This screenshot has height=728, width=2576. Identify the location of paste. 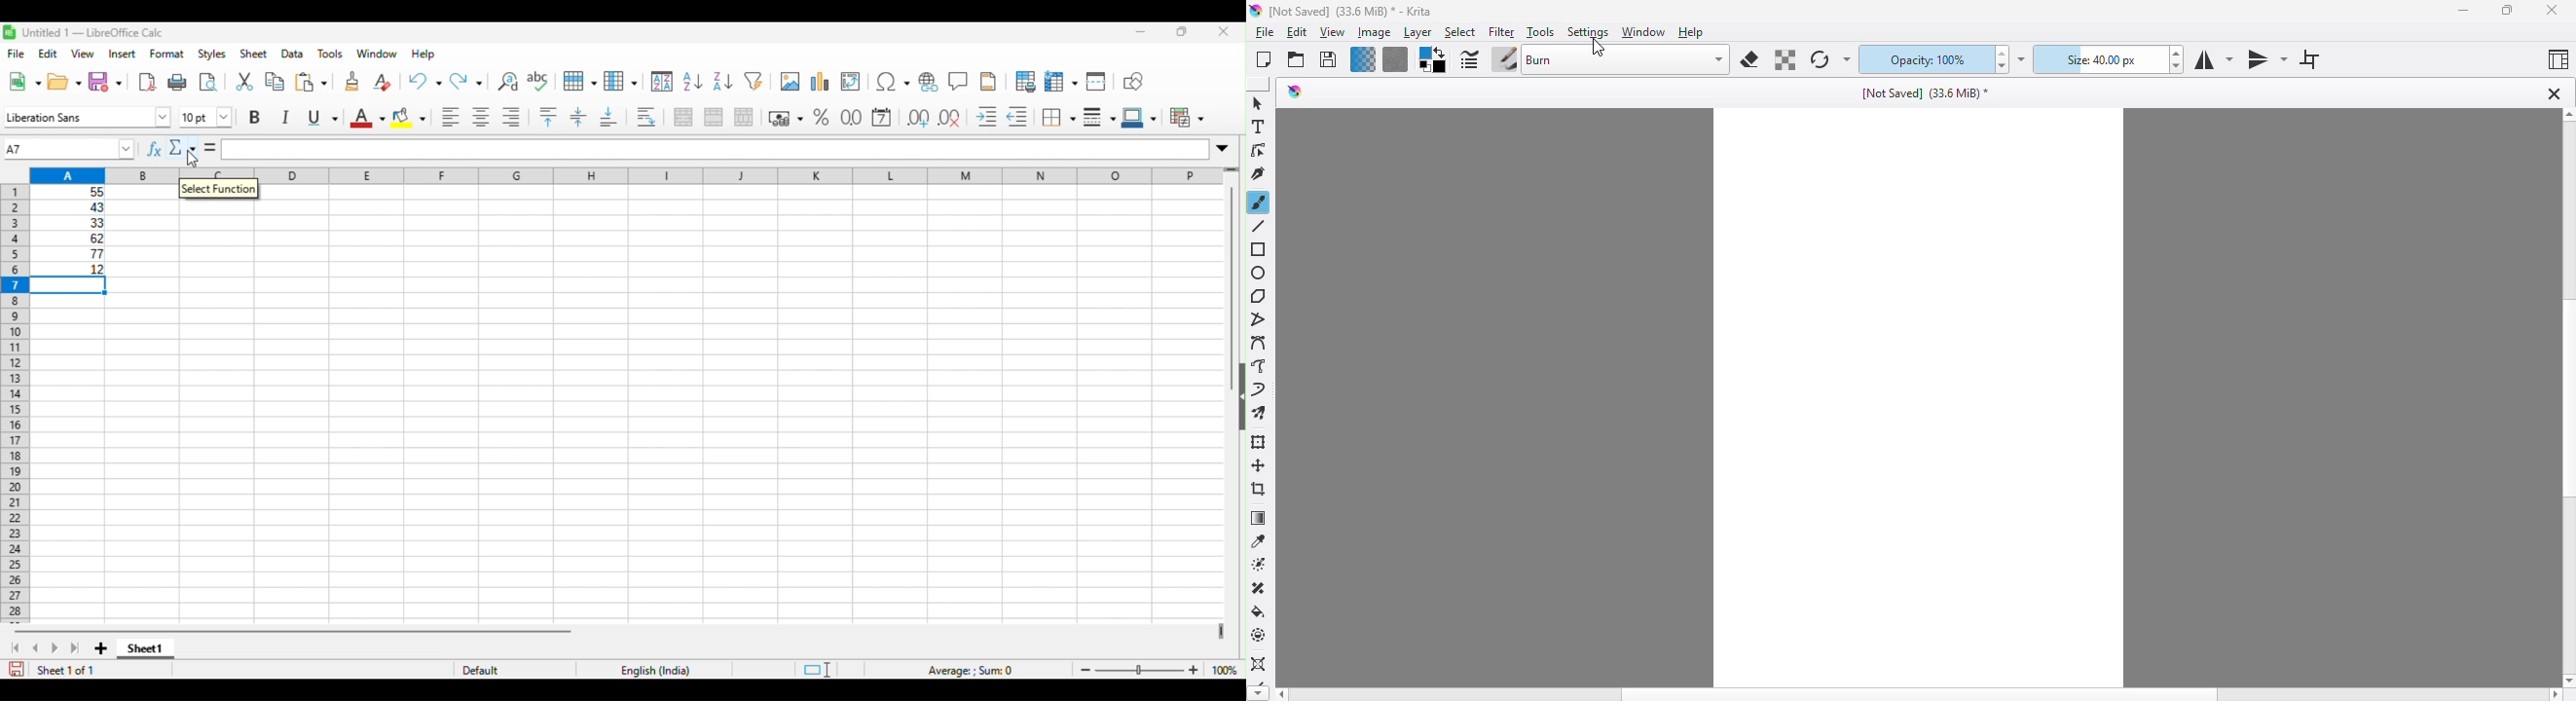
(310, 82).